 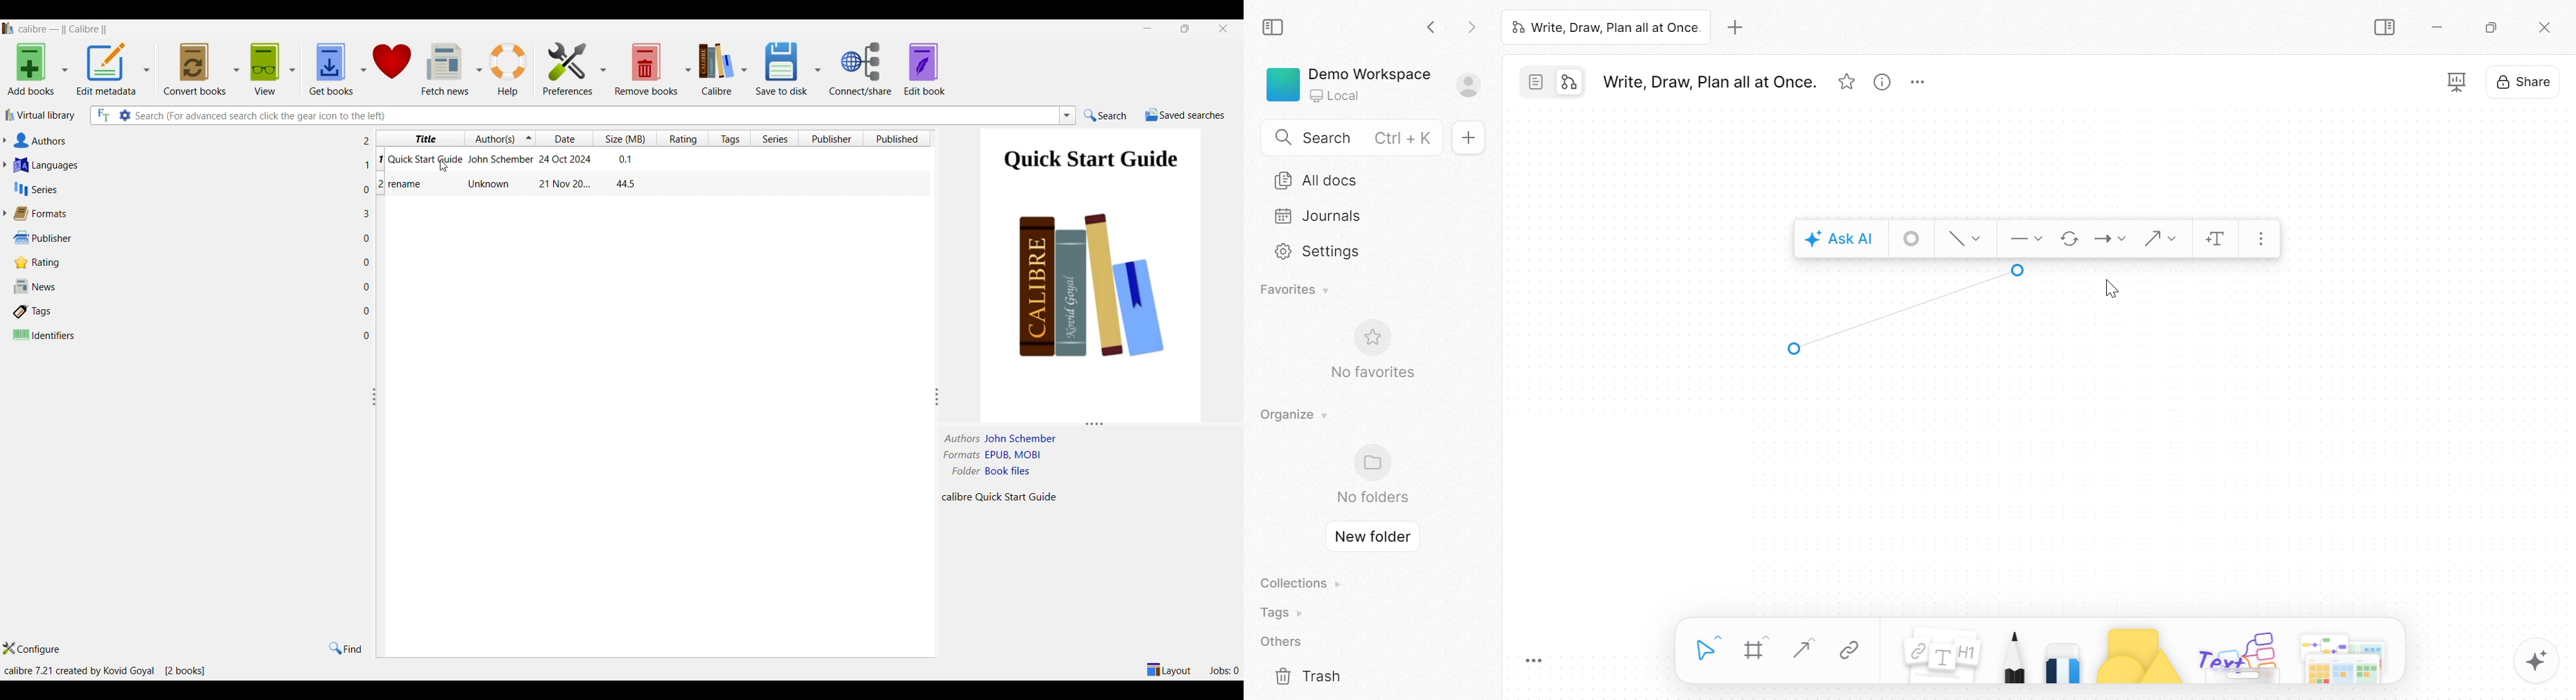 What do you see at coordinates (2524, 85) in the screenshot?
I see `Share` at bounding box center [2524, 85].